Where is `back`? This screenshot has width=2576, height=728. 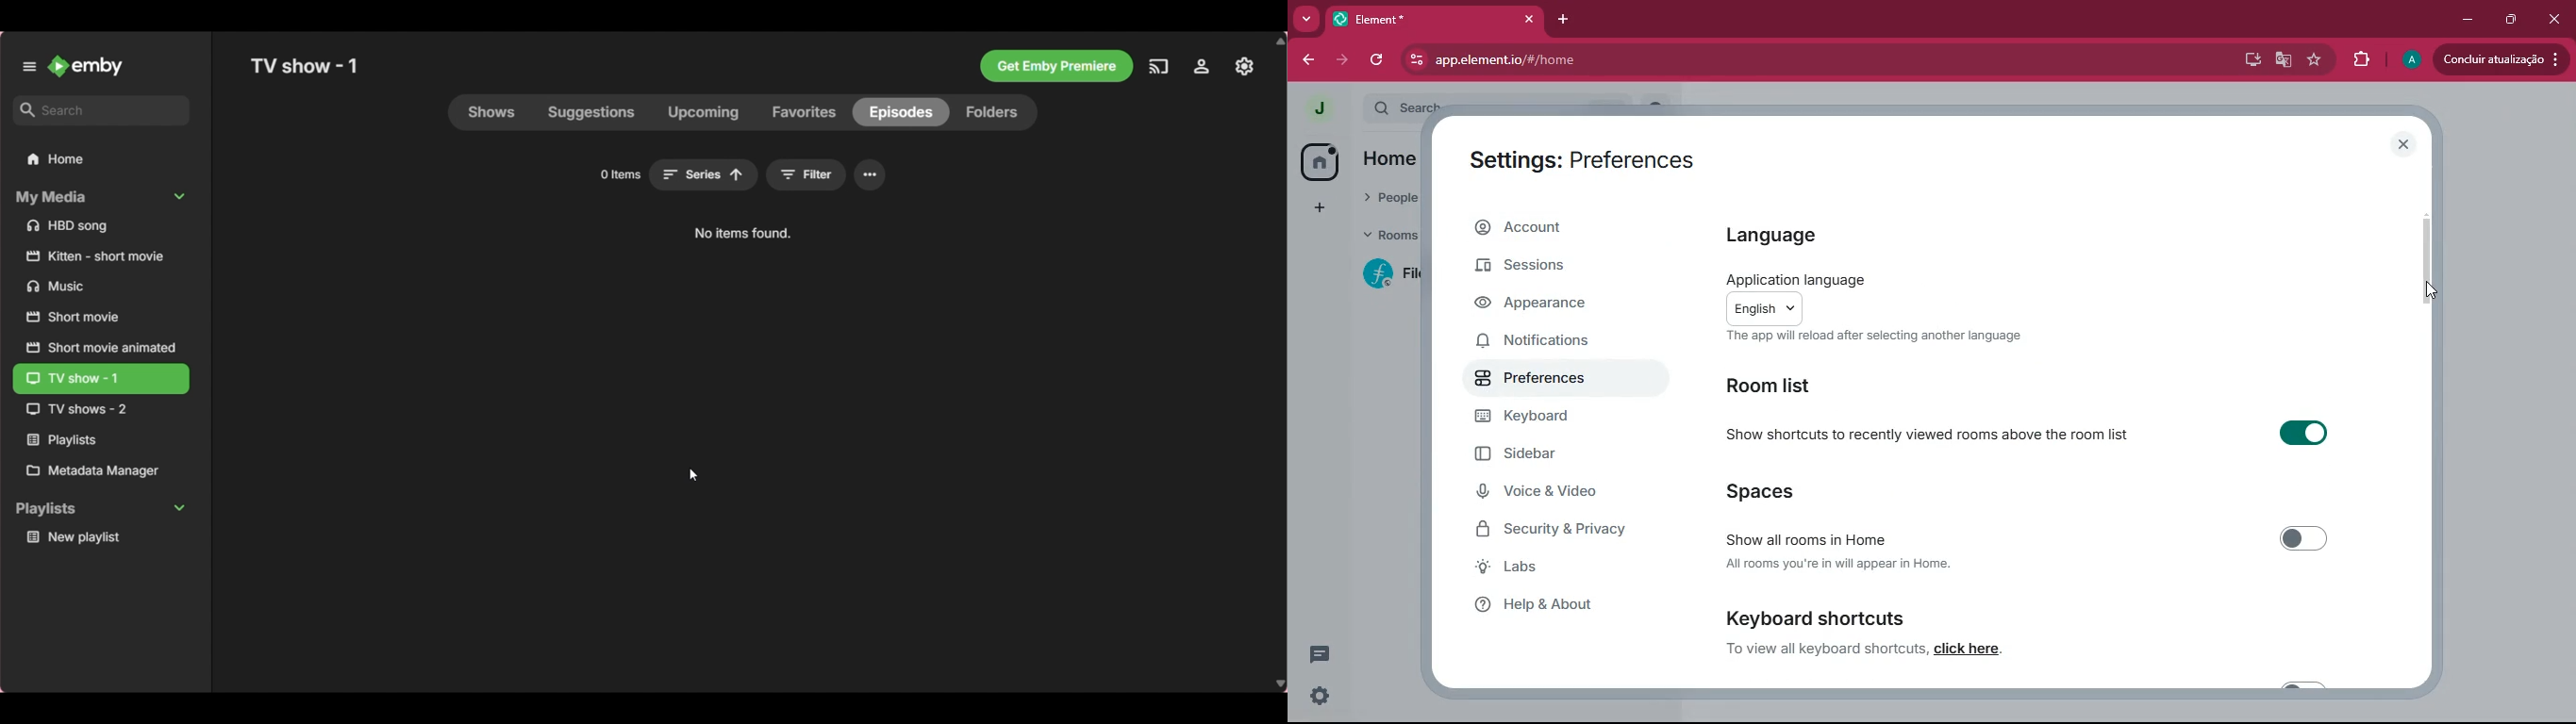
back is located at coordinates (1309, 59).